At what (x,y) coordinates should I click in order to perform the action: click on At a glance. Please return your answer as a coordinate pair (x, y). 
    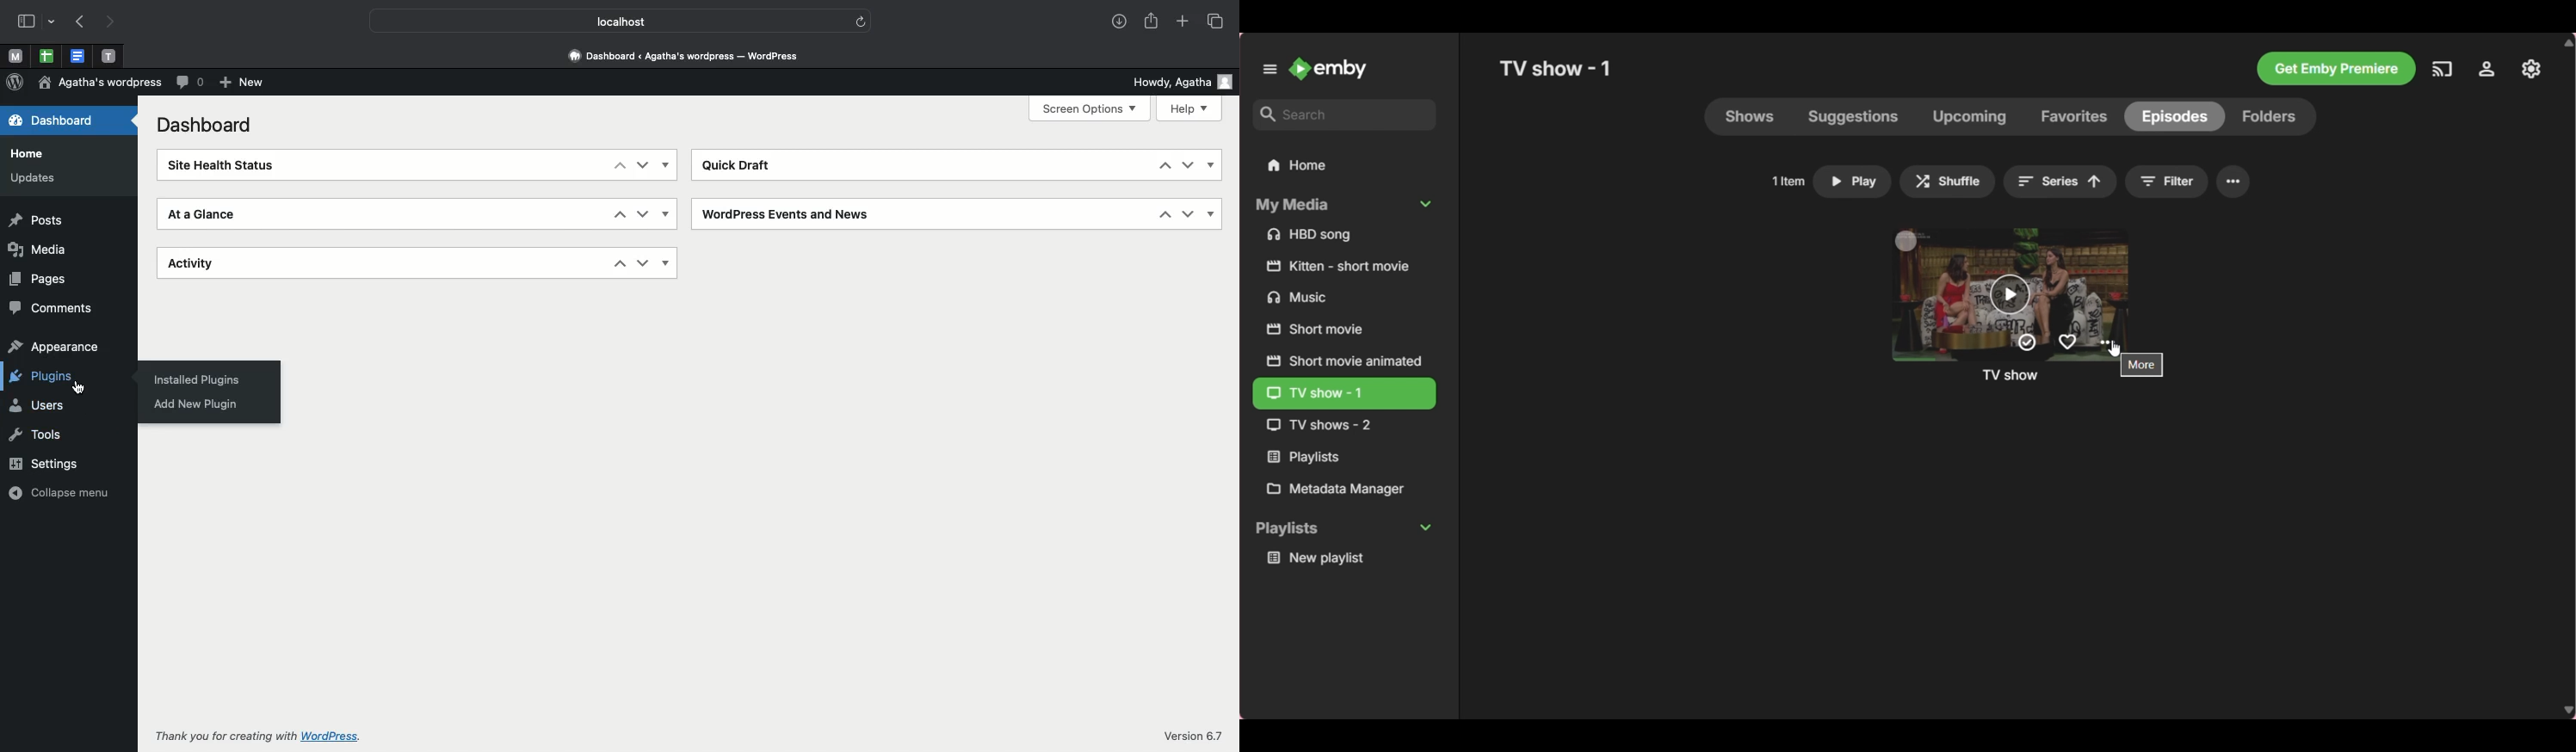
    Looking at the image, I should click on (208, 213).